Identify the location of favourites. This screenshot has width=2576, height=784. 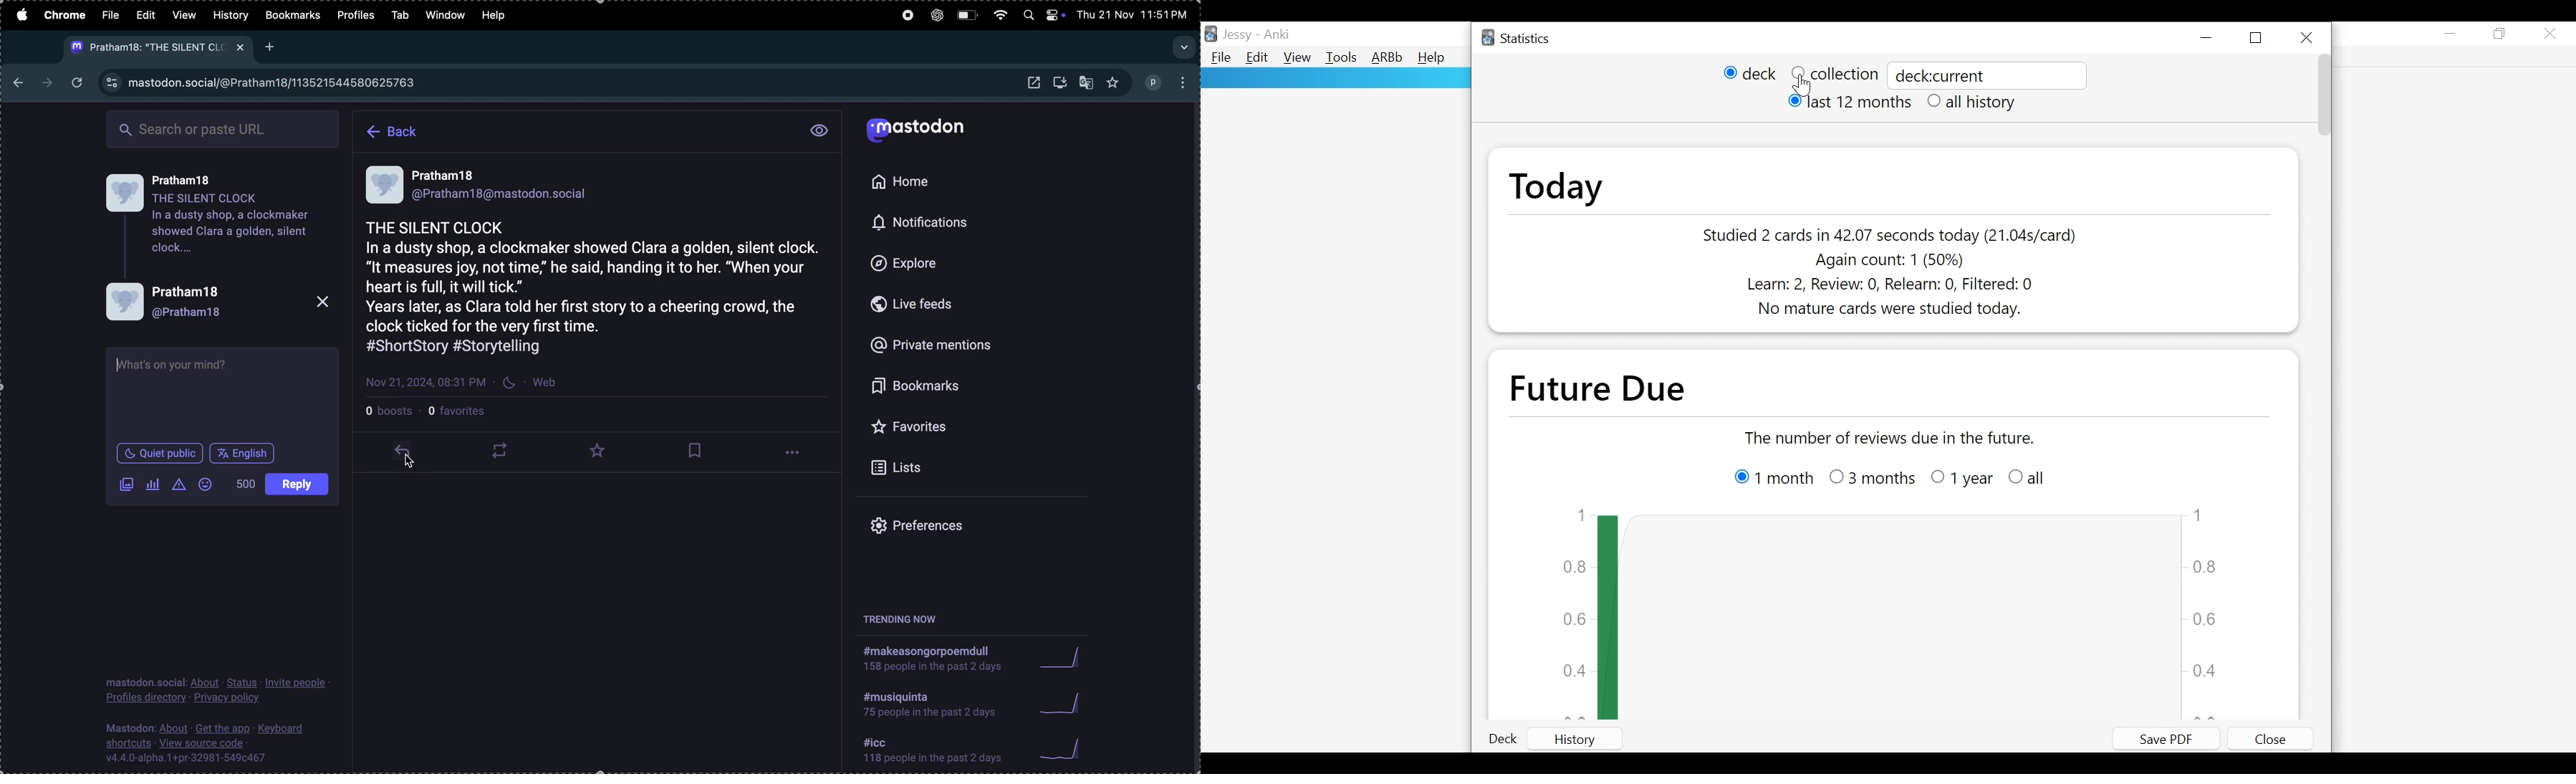
(949, 428).